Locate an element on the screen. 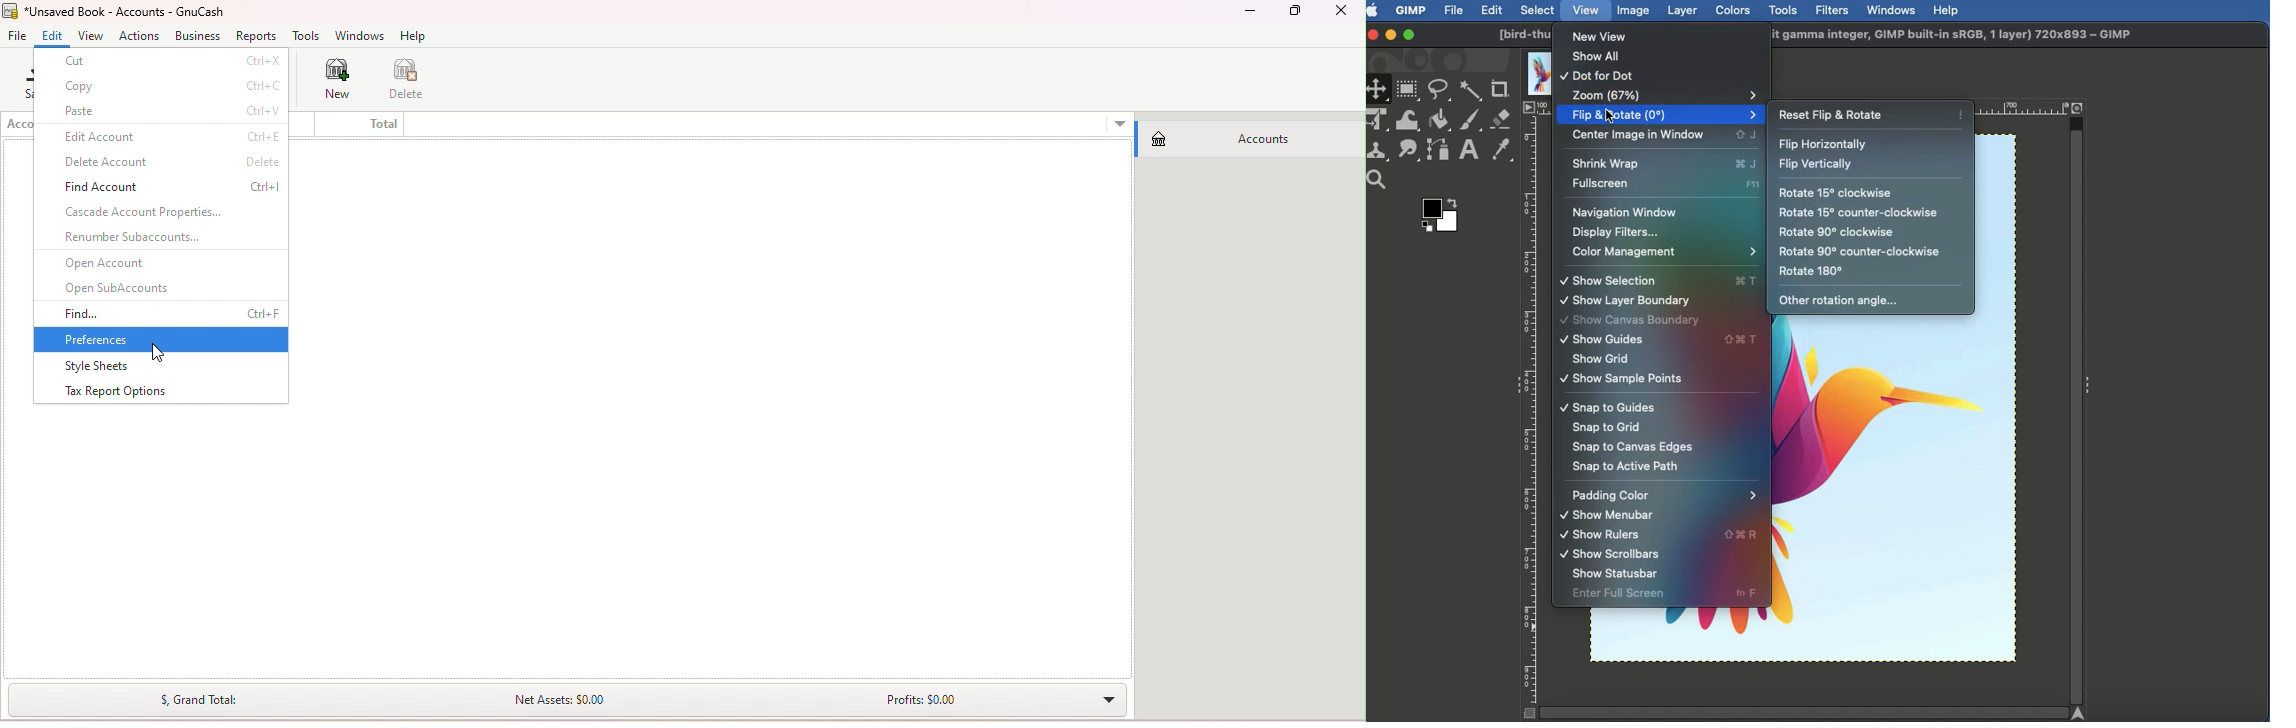 This screenshot has width=2296, height=728. Image is located at coordinates (1634, 10).